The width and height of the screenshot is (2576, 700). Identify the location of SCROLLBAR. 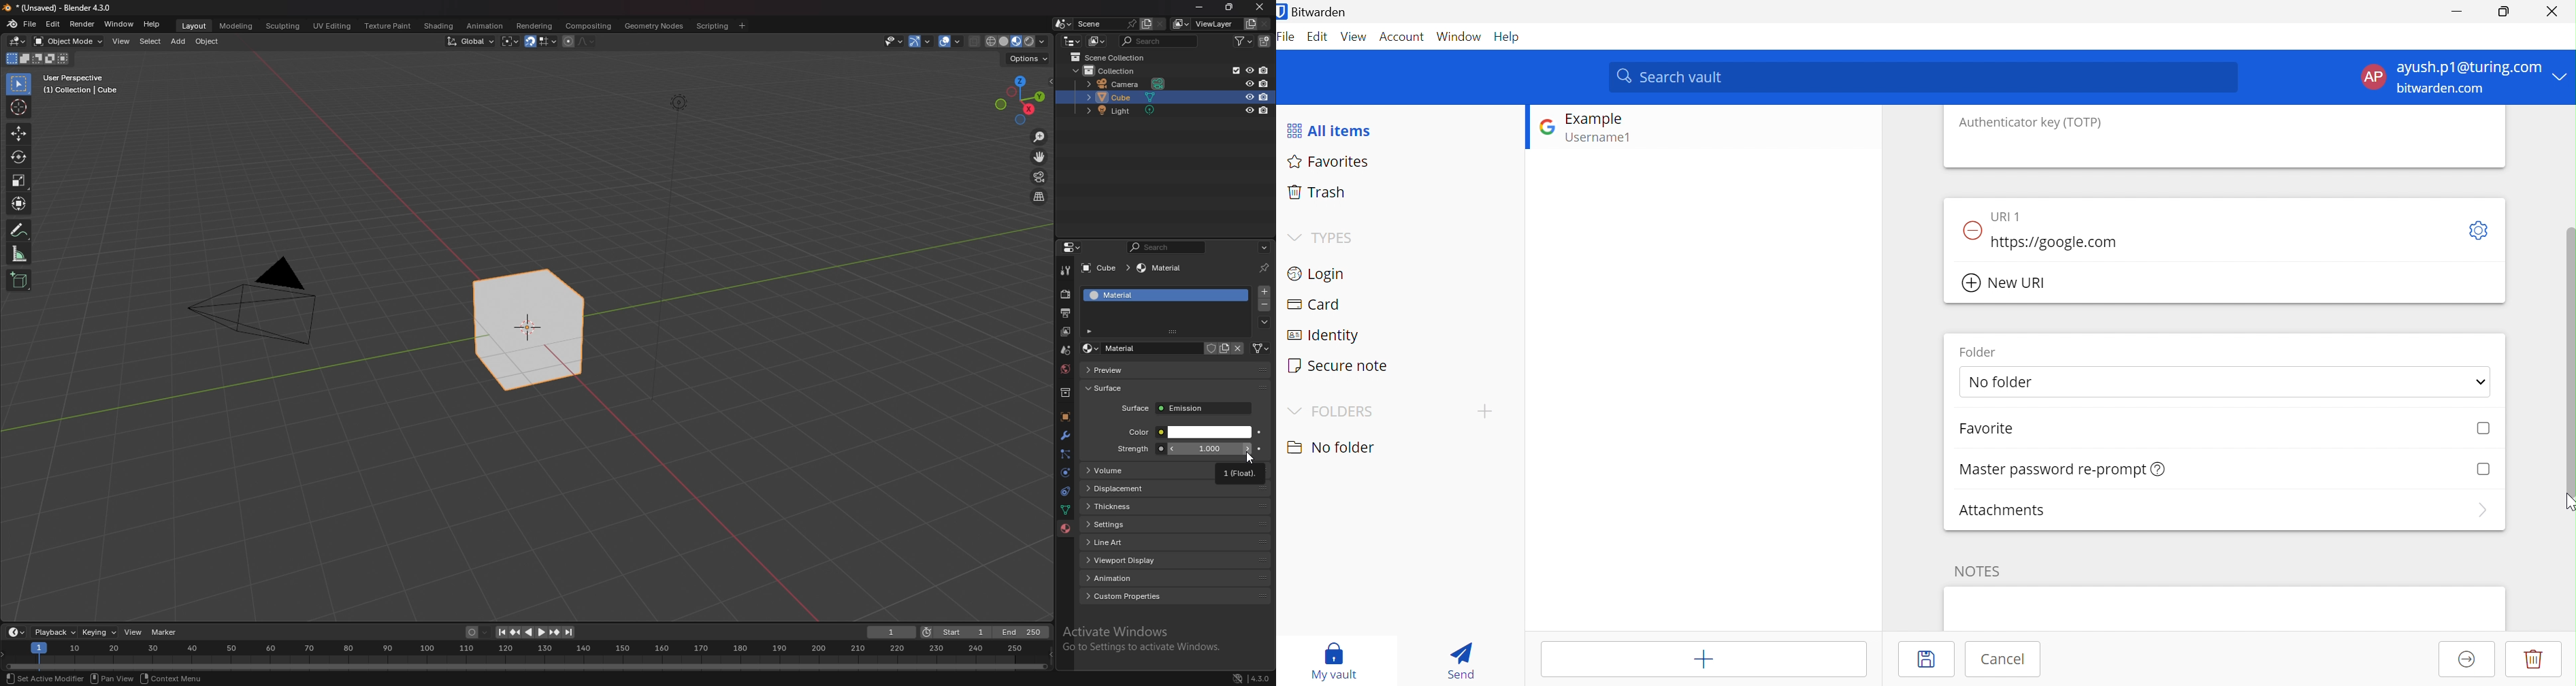
(2568, 346).